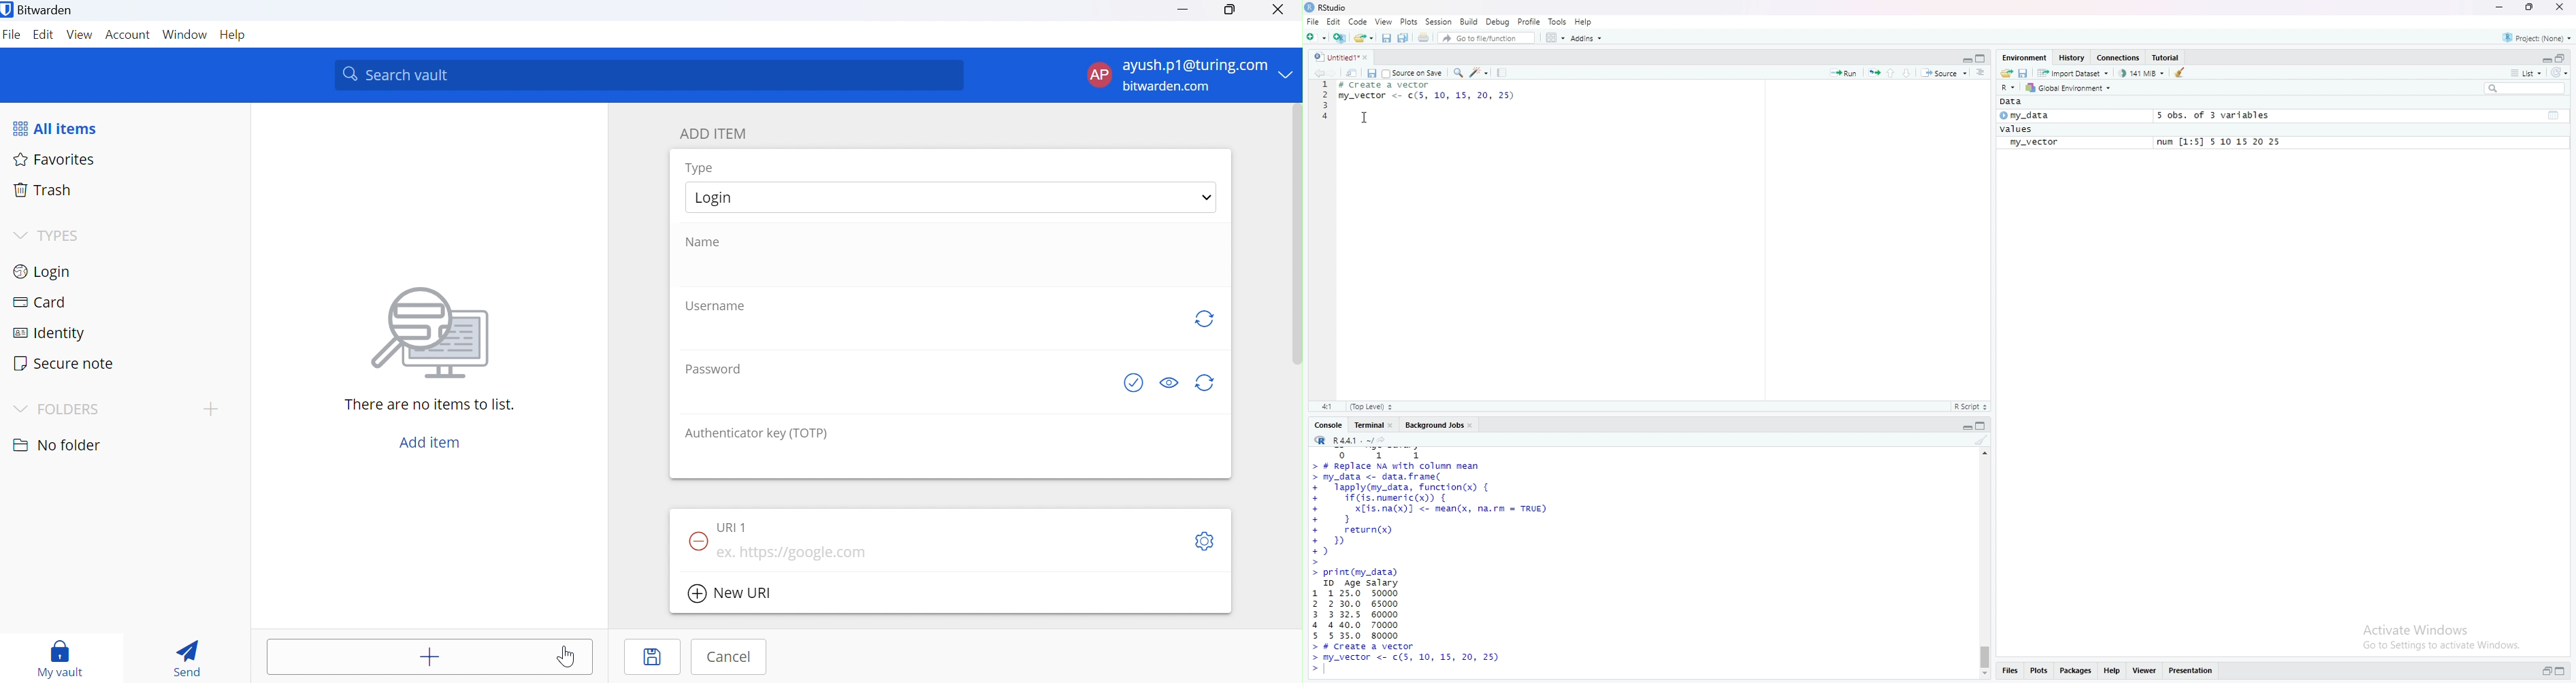 The width and height of the screenshot is (2576, 700). I want to click on clear console, so click(1981, 440).